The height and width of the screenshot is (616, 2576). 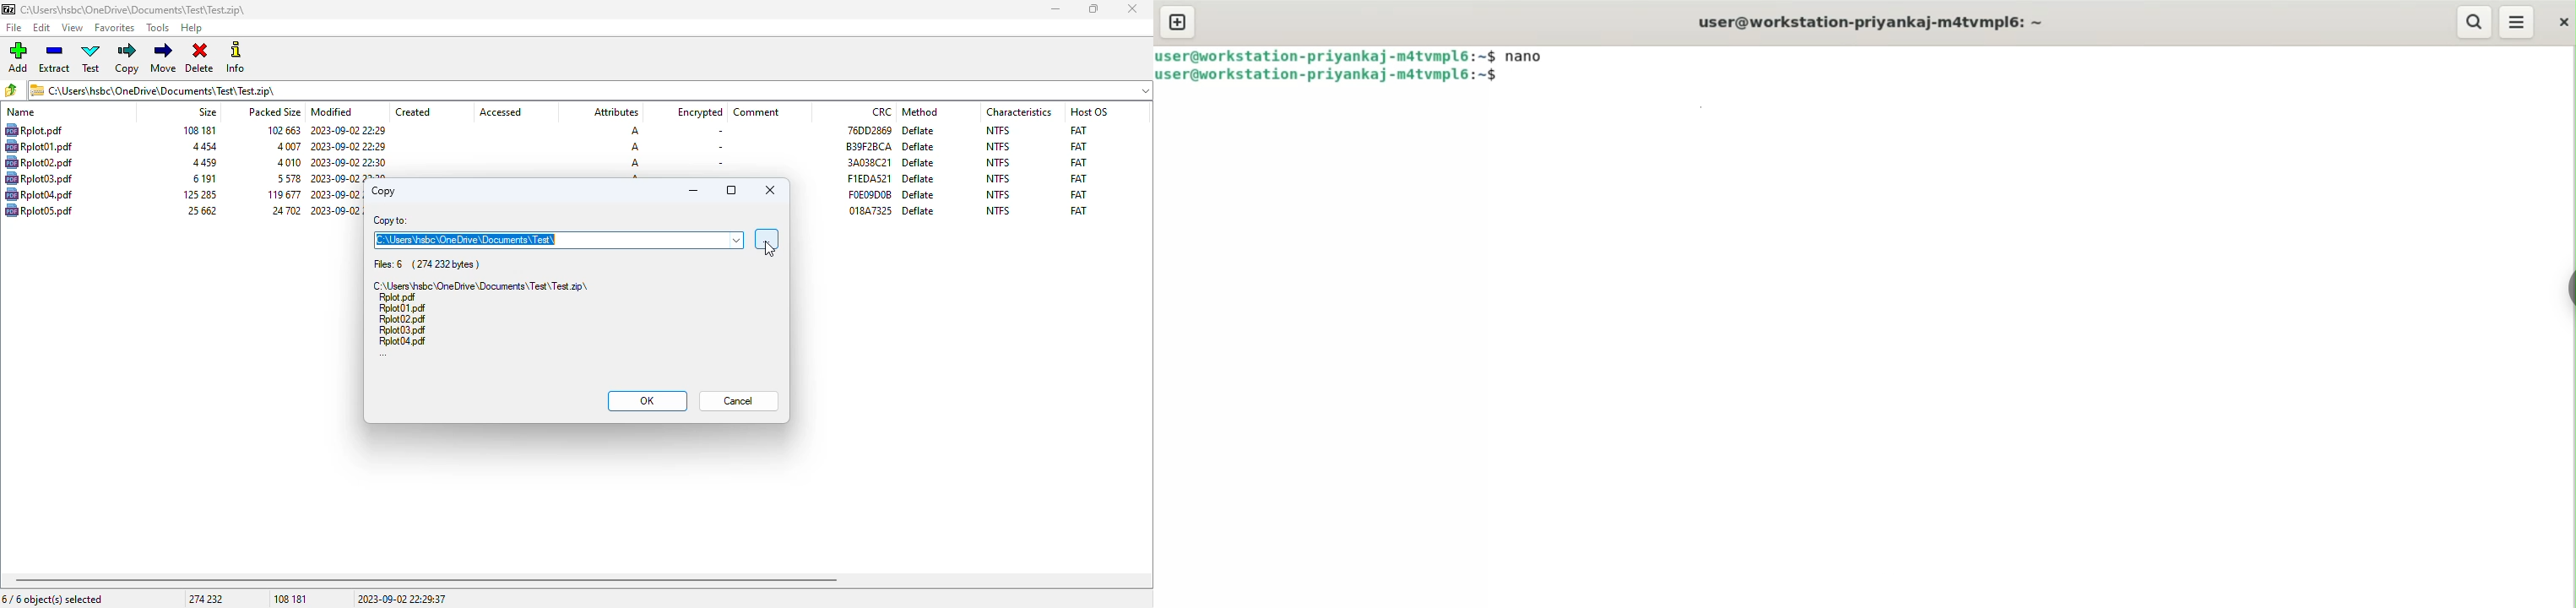 I want to click on modified date & time, so click(x=349, y=146).